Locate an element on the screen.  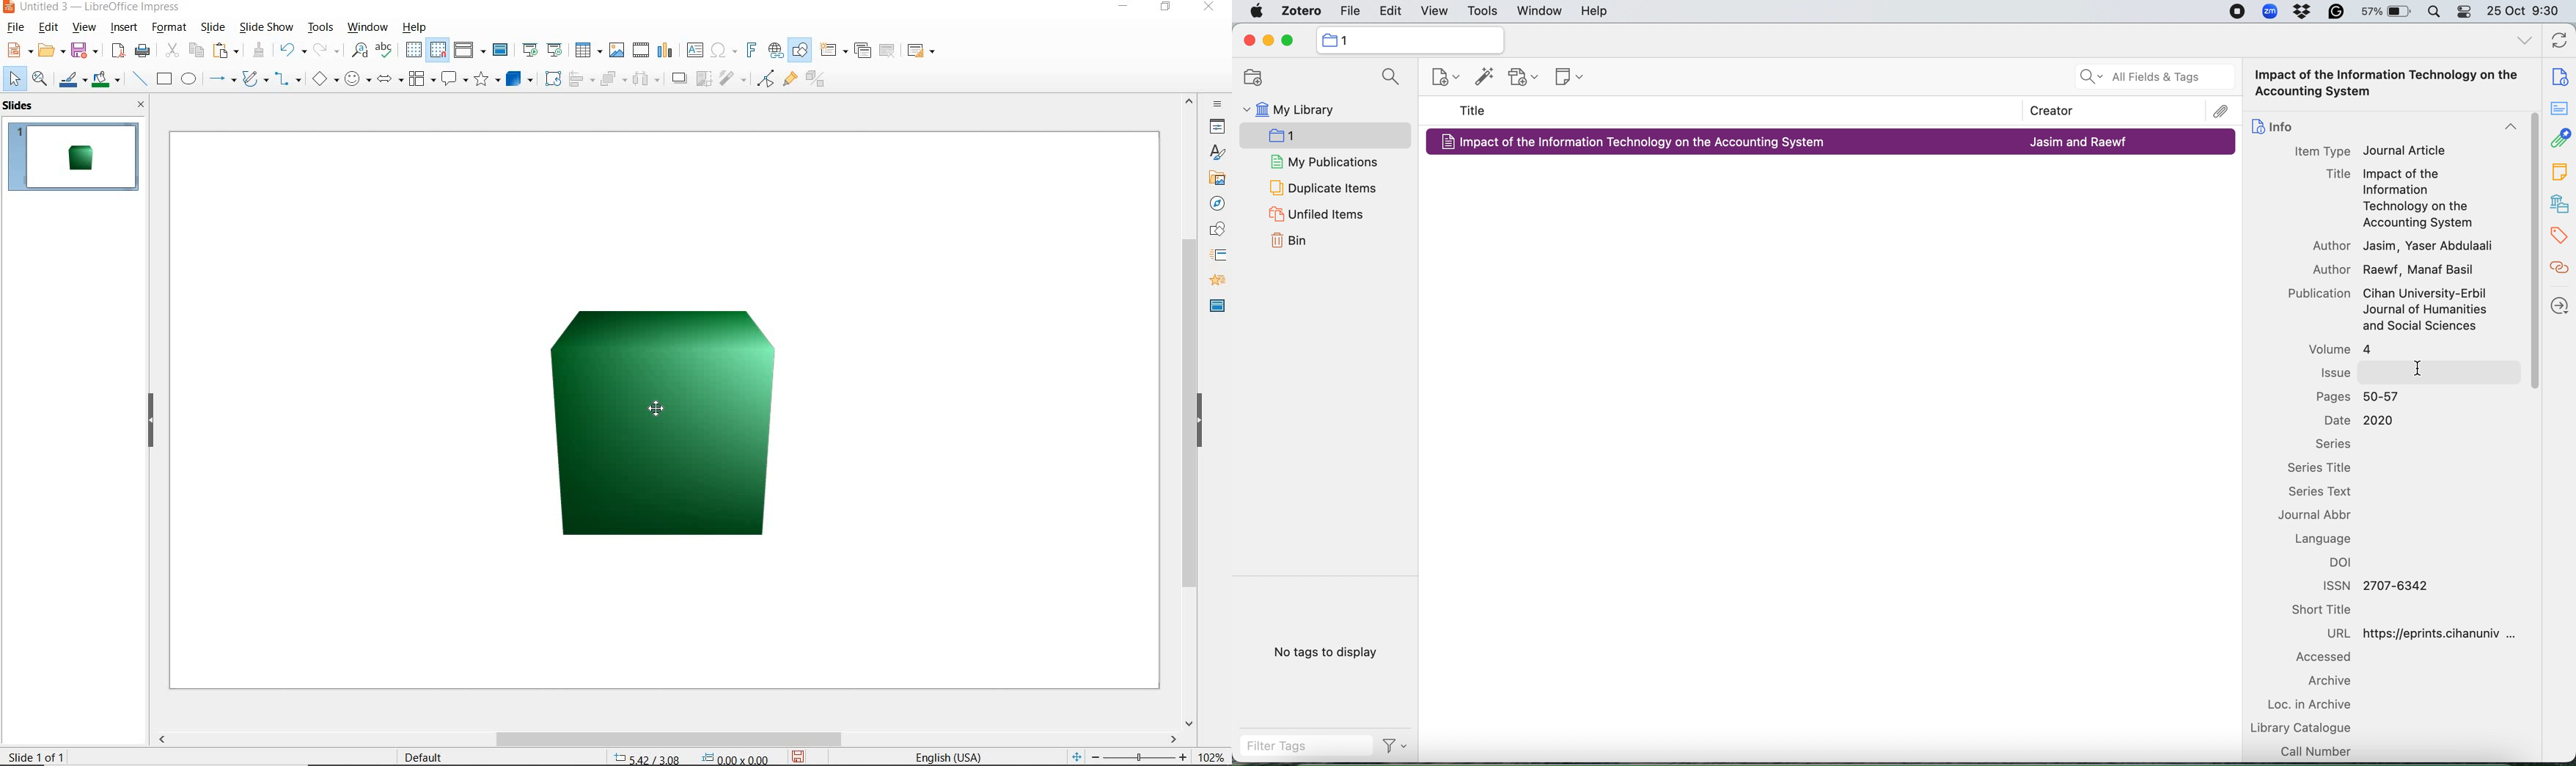
ANIMATION is located at coordinates (1218, 282).